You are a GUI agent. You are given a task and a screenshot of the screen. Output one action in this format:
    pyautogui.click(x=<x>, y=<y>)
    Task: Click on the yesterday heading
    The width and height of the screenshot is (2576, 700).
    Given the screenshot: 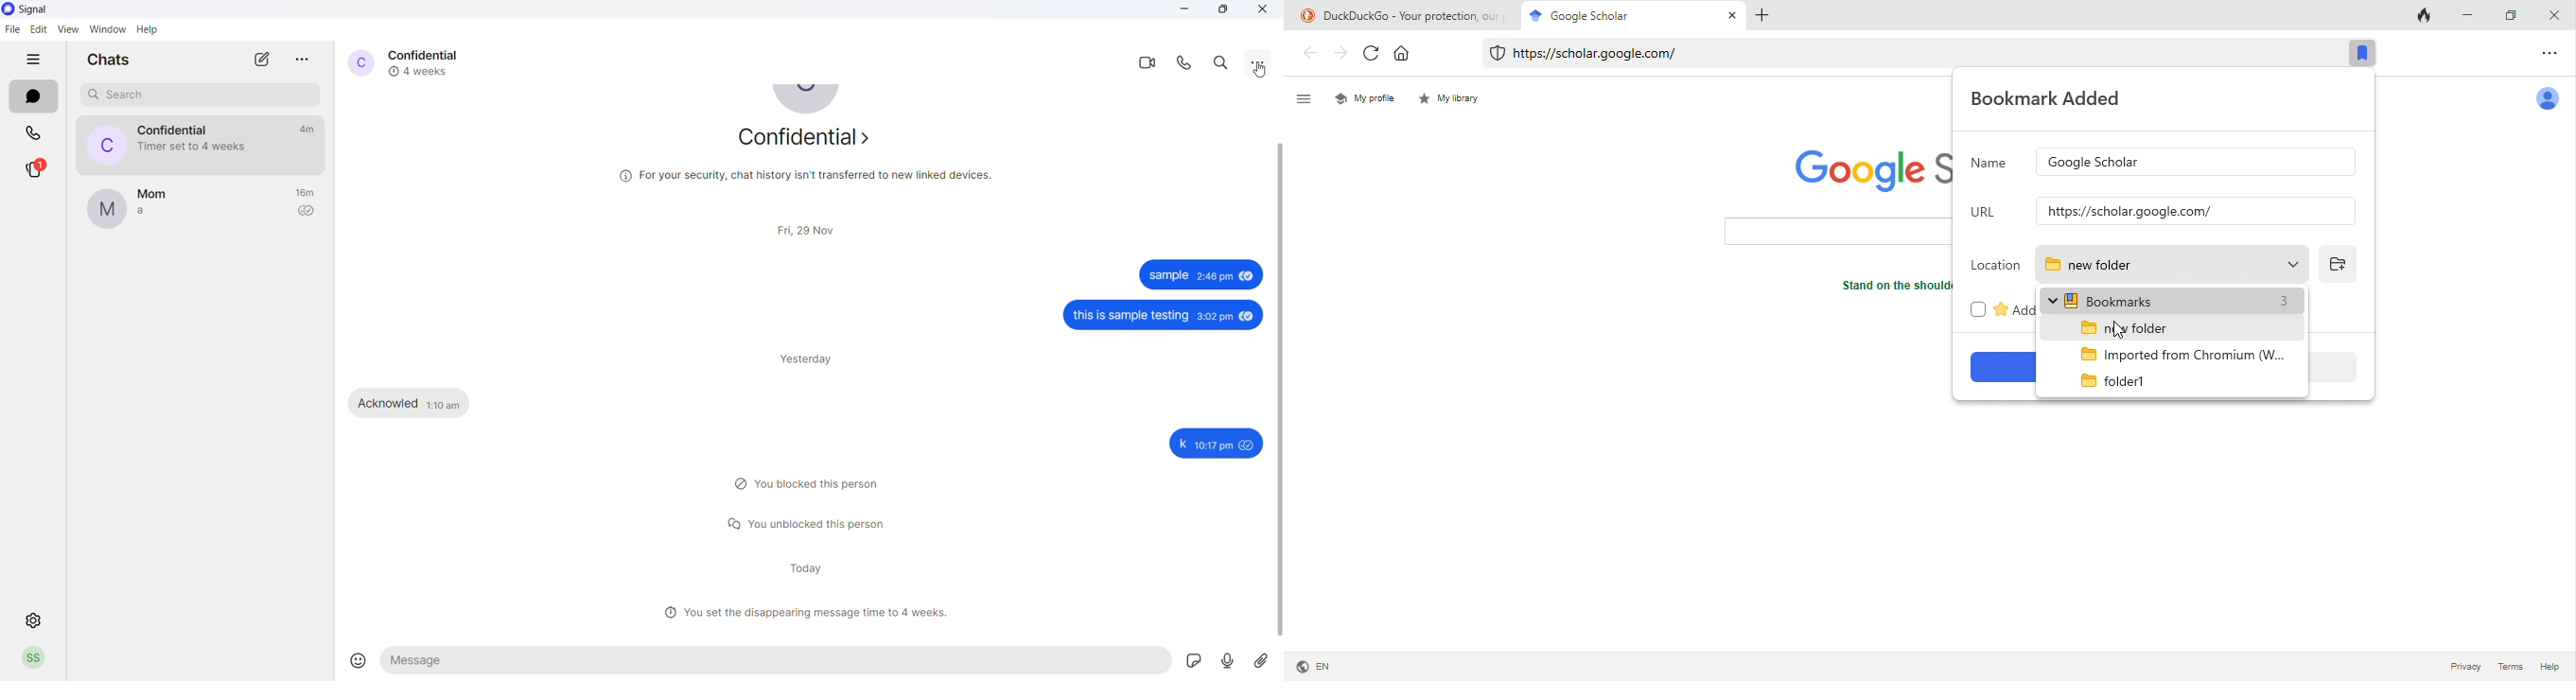 What is the action you would take?
    pyautogui.click(x=814, y=359)
    